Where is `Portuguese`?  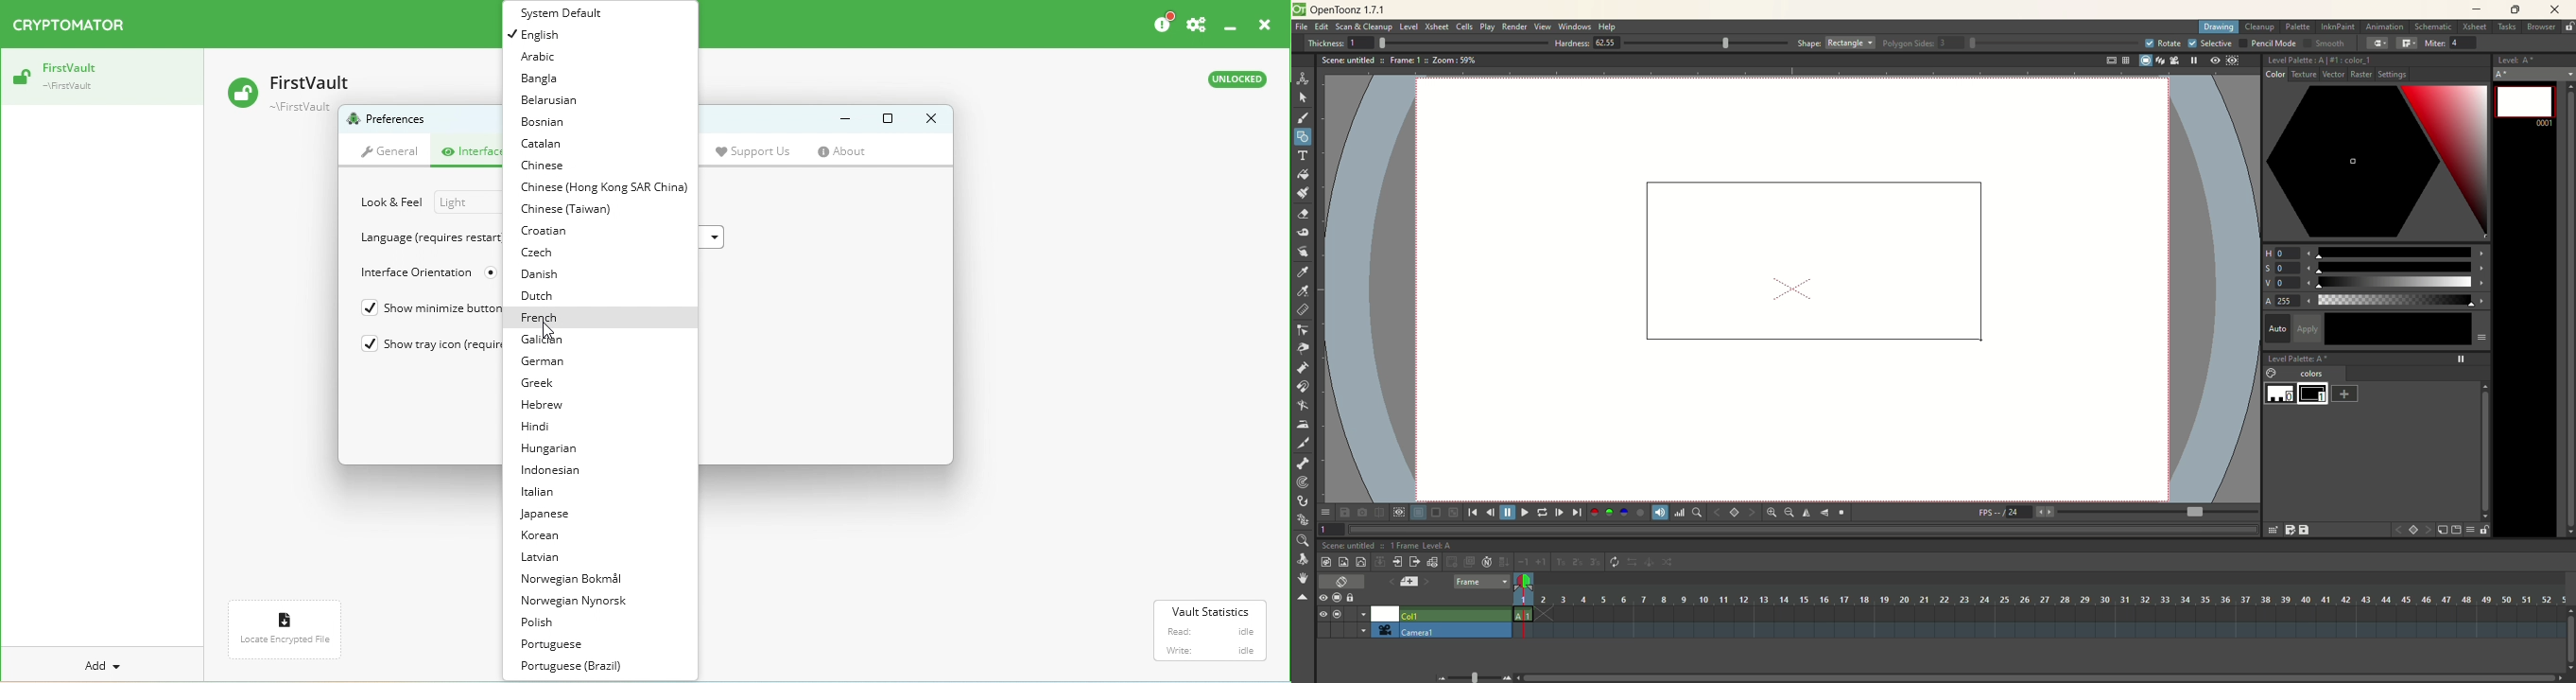
Portuguese is located at coordinates (562, 645).